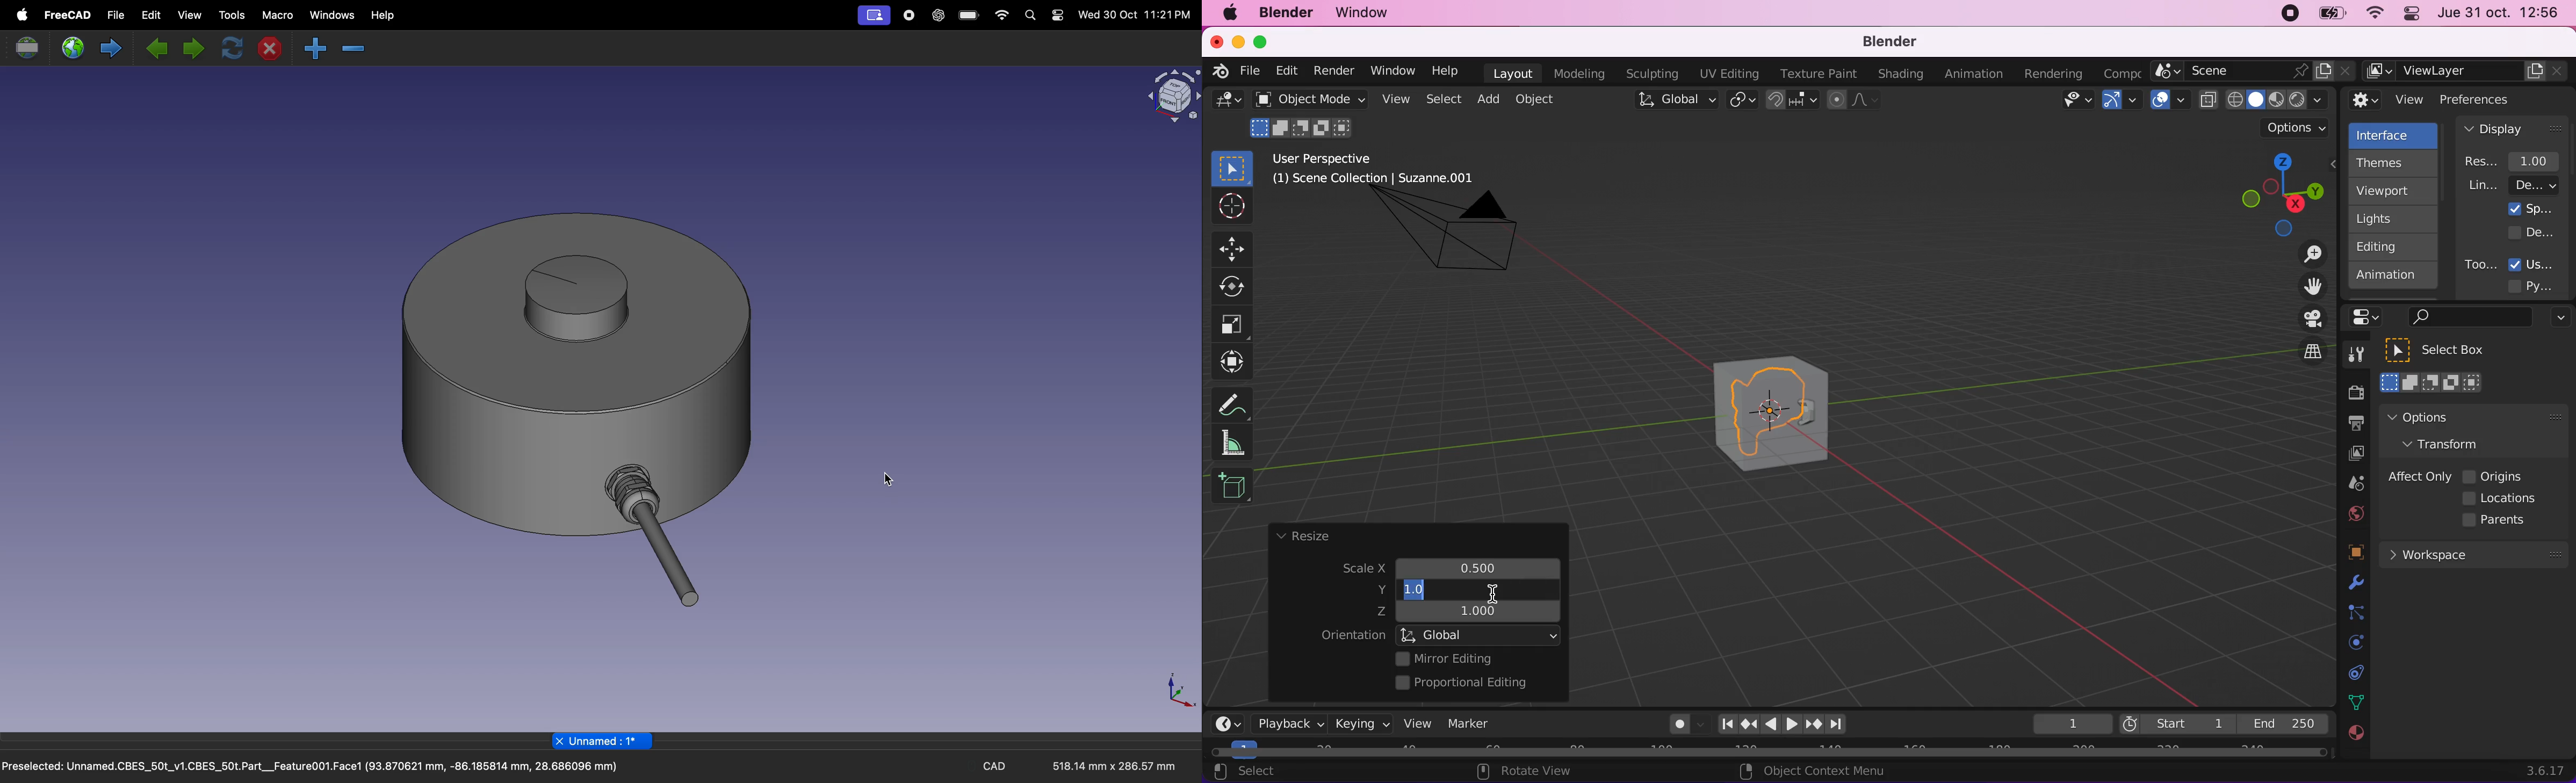 The width and height of the screenshot is (2576, 784). Describe the element at coordinates (274, 49) in the screenshot. I see `close` at that location.